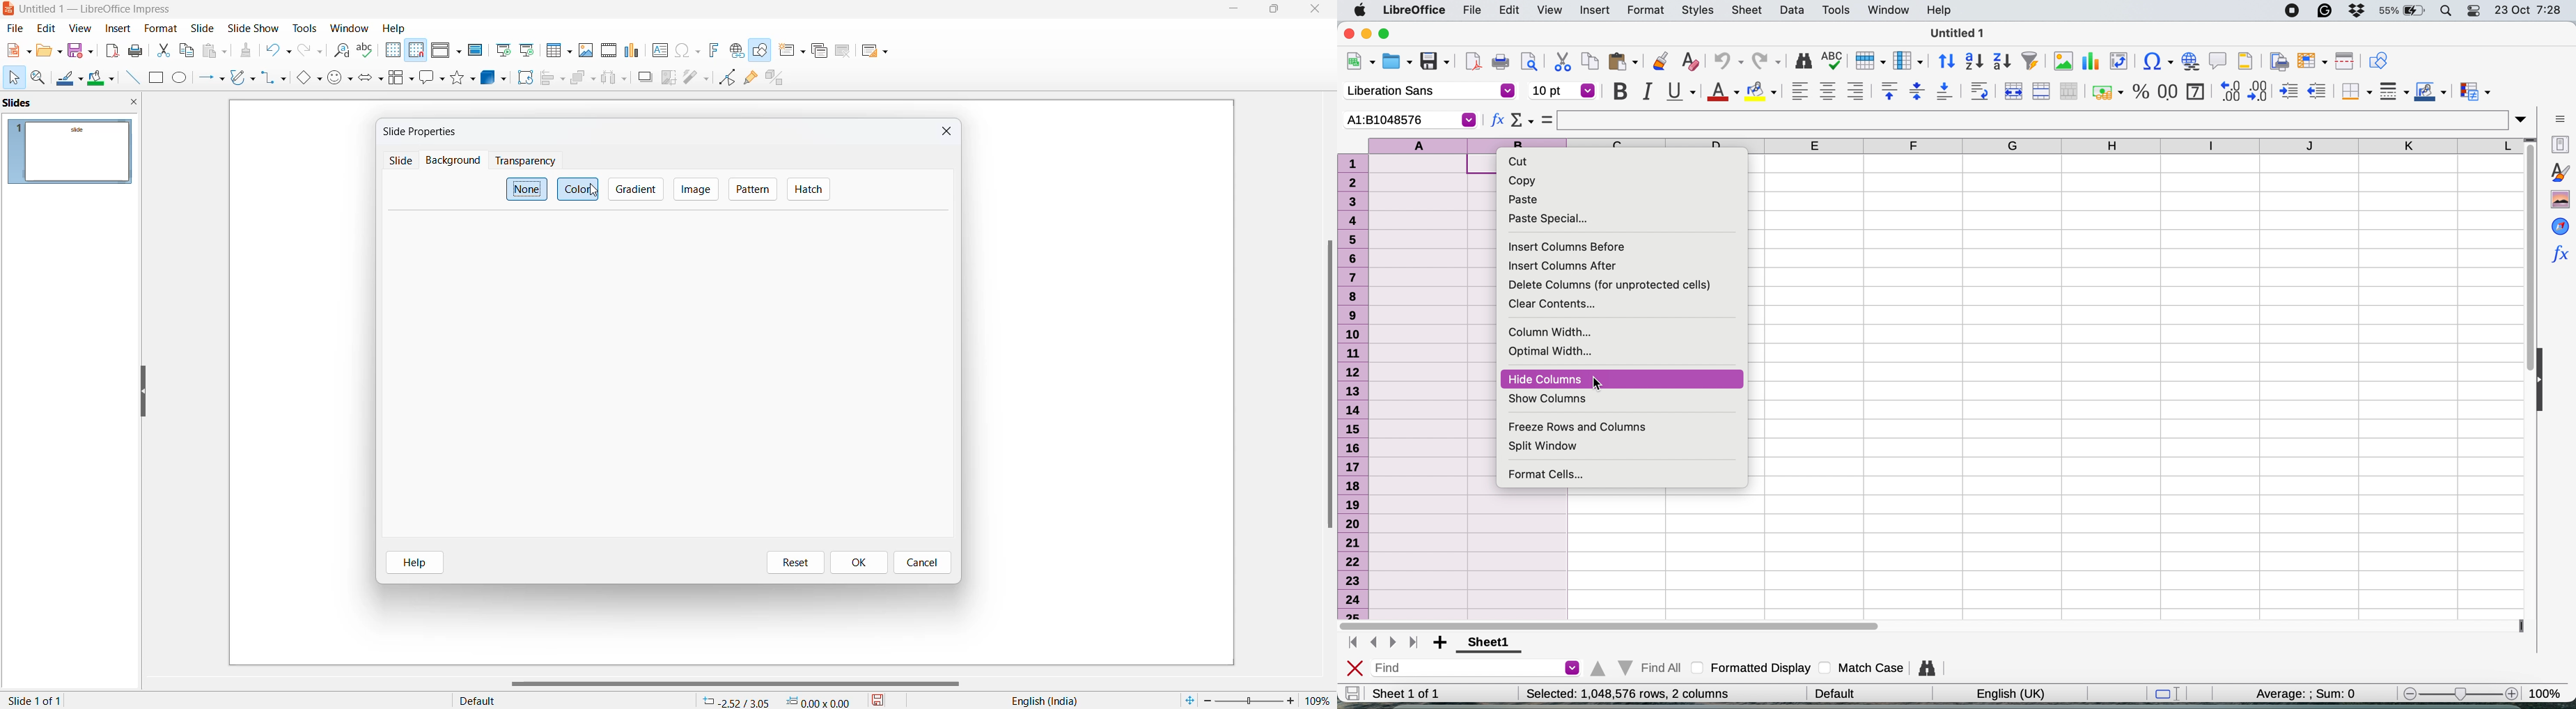  I want to click on format as date, so click(2195, 91).